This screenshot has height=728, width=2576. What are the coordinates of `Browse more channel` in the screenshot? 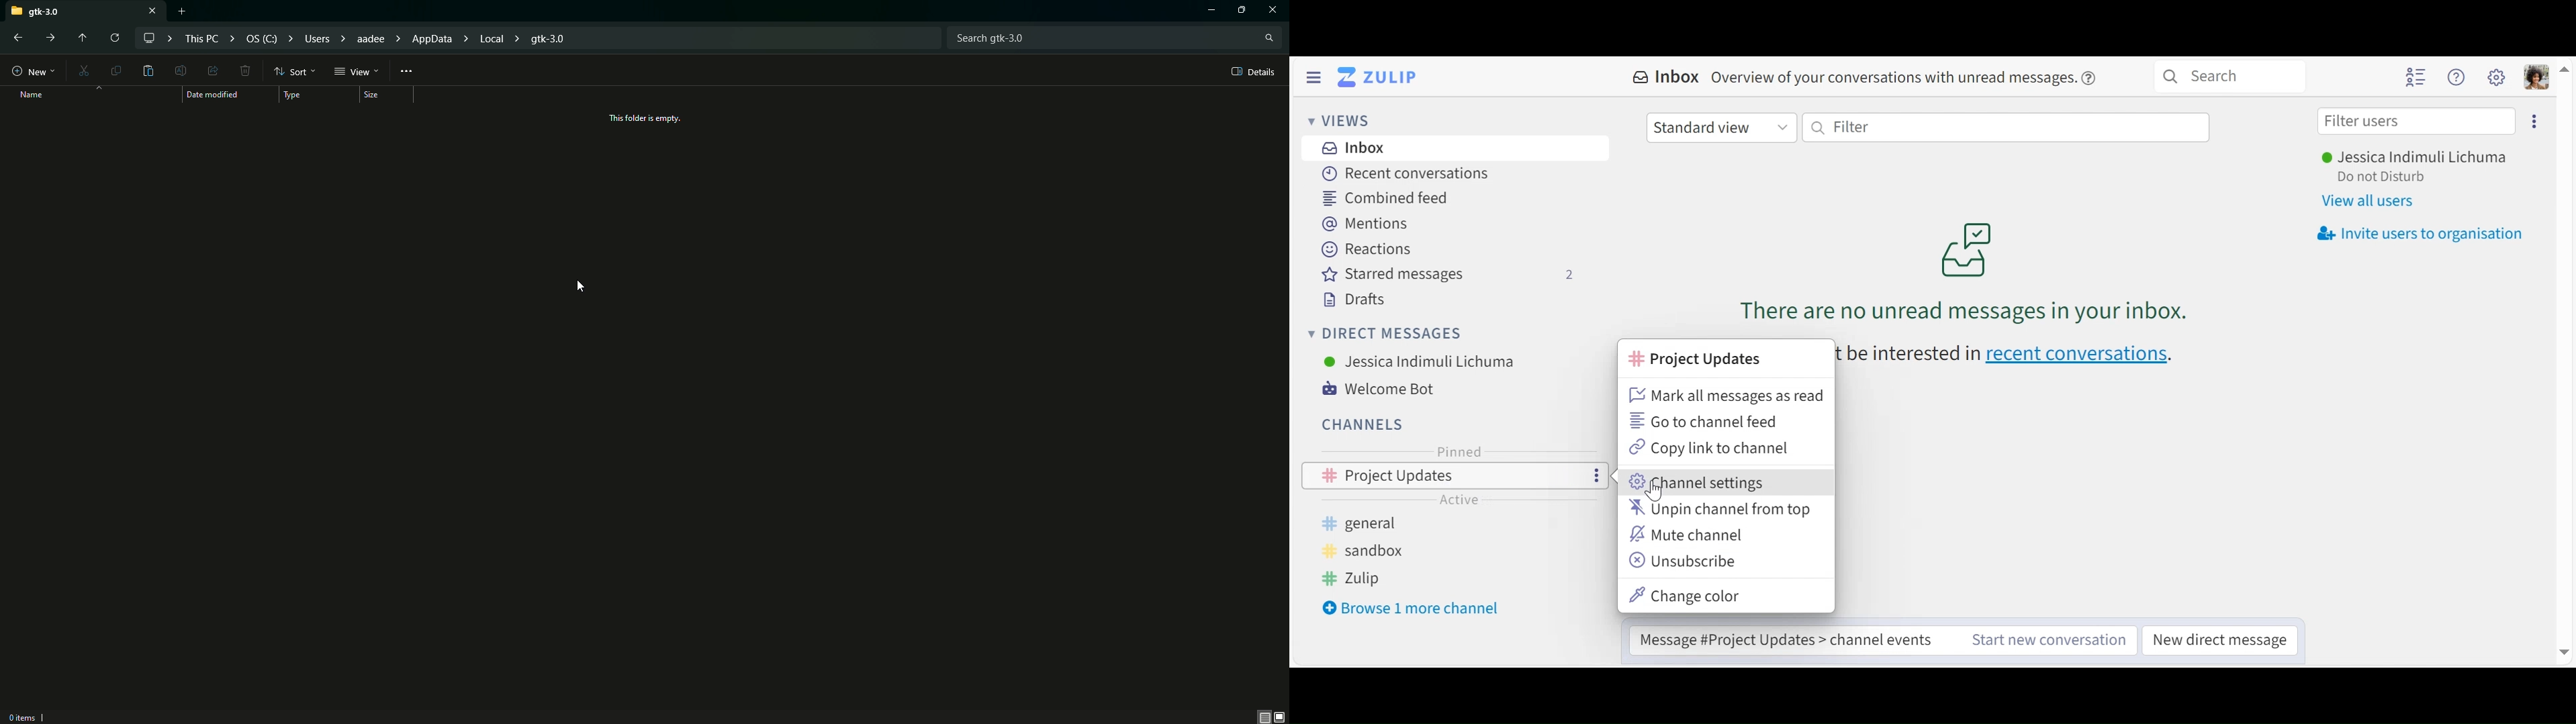 It's located at (1413, 607).